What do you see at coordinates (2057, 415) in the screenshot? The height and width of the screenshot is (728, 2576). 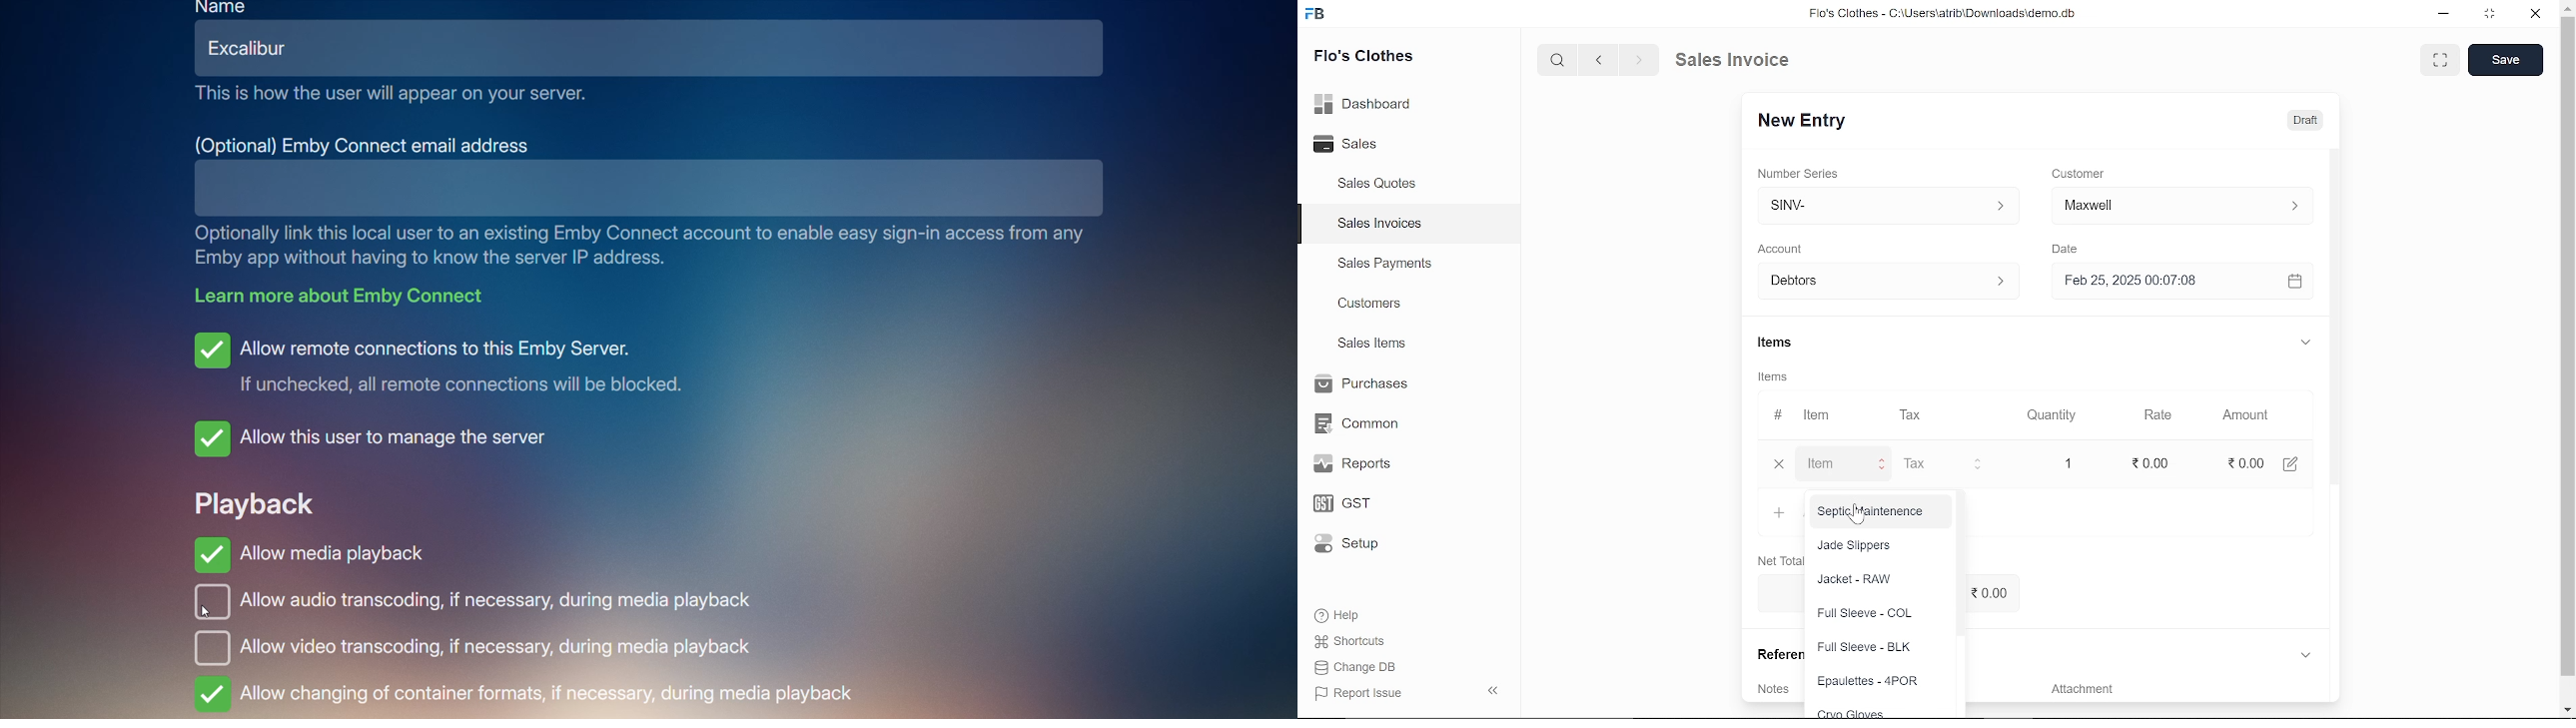 I see ` Quantity` at bounding box center [2057, 415].